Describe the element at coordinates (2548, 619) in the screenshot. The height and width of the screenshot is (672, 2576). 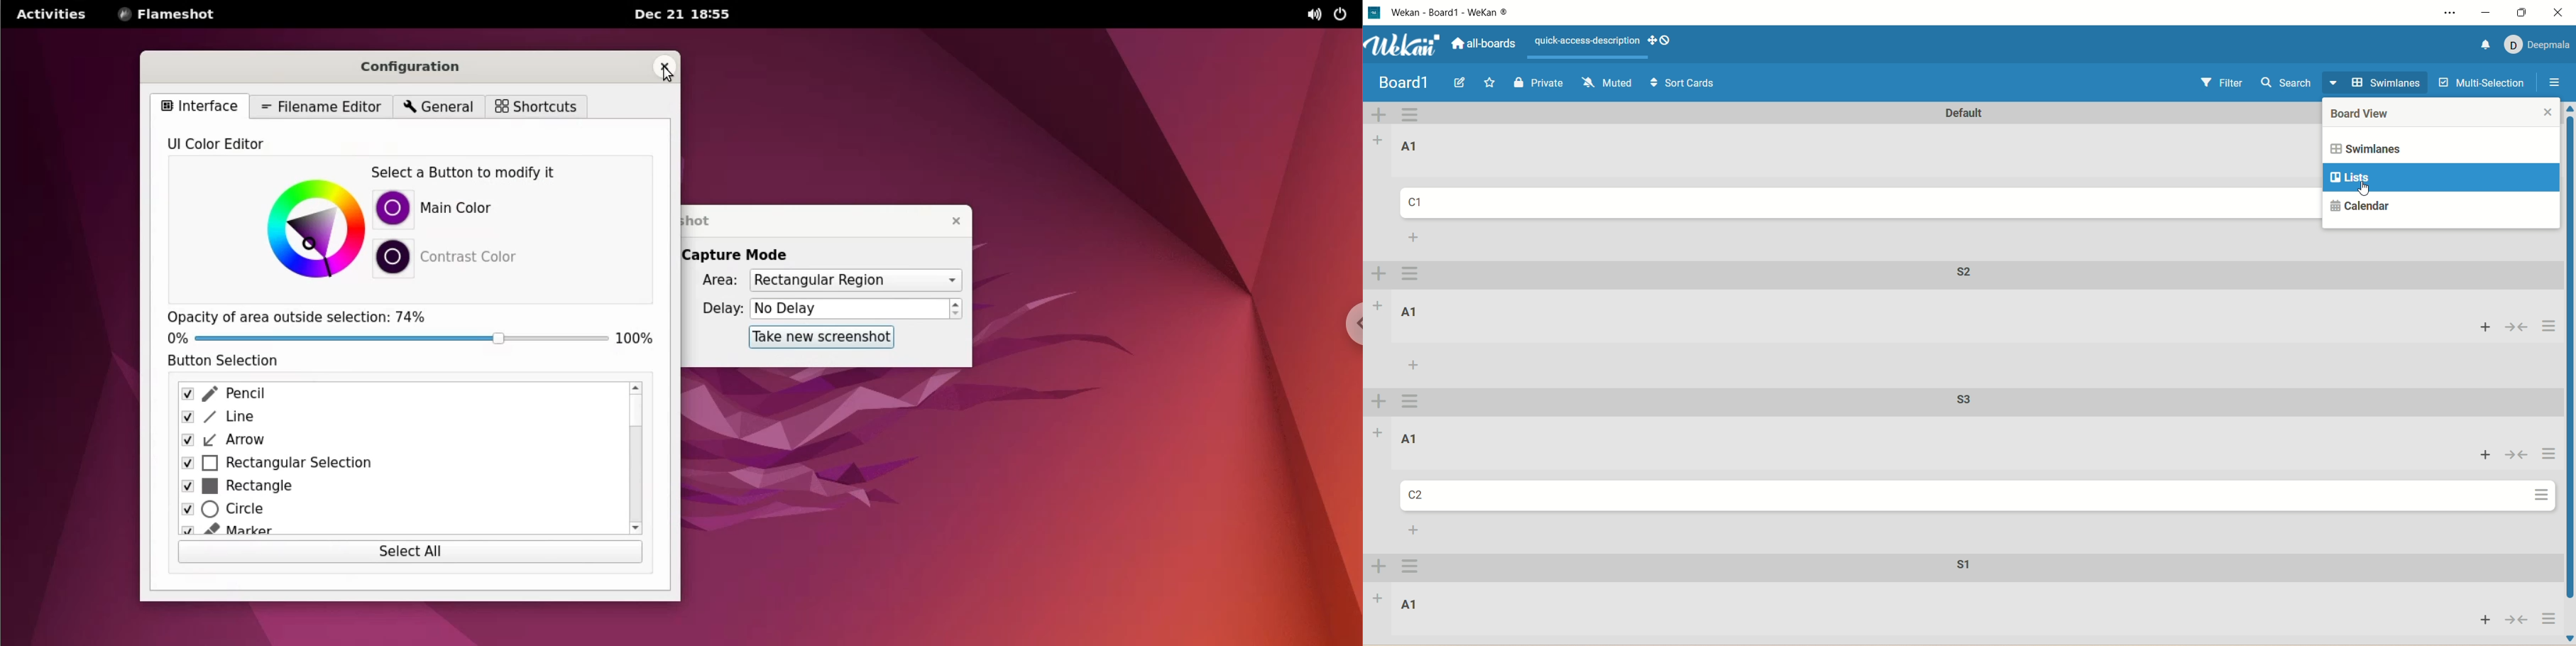
I see `actions` at that location.